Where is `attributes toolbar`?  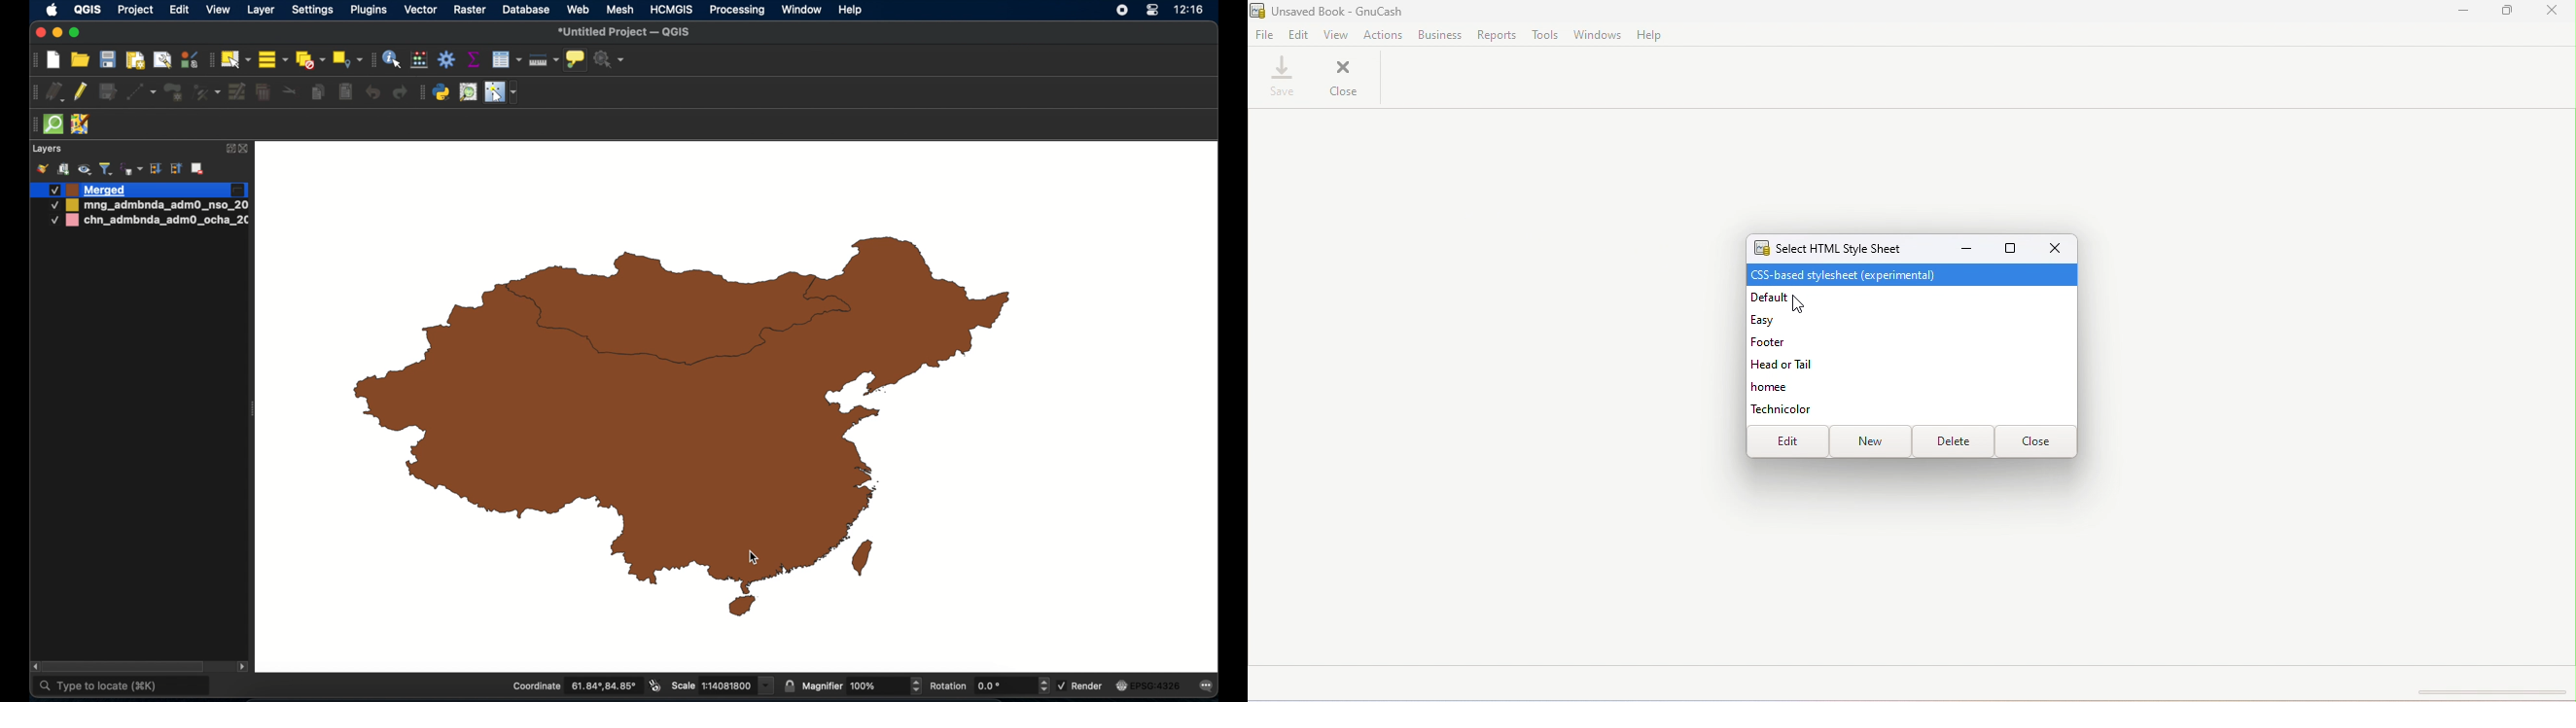
attributes toolbar is located at coordinates (371, 60).